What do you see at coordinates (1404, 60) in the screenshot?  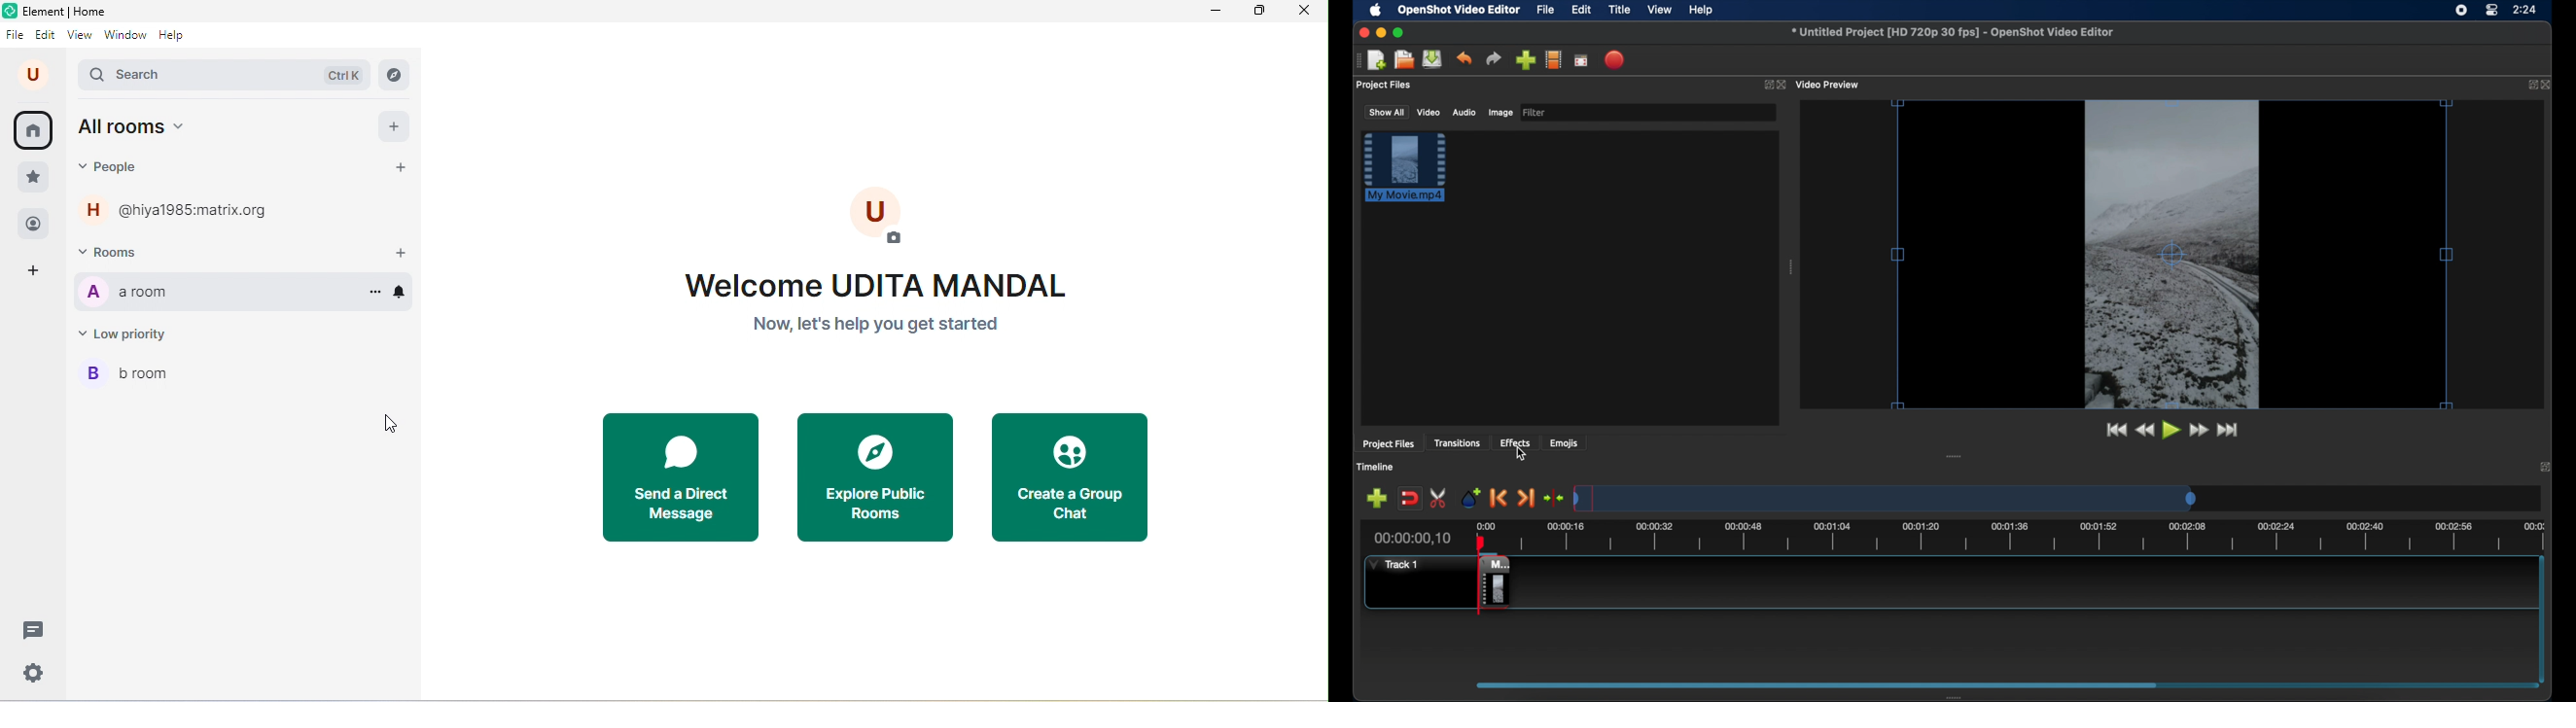 I see `open project` at bounding box center [1404, 60].